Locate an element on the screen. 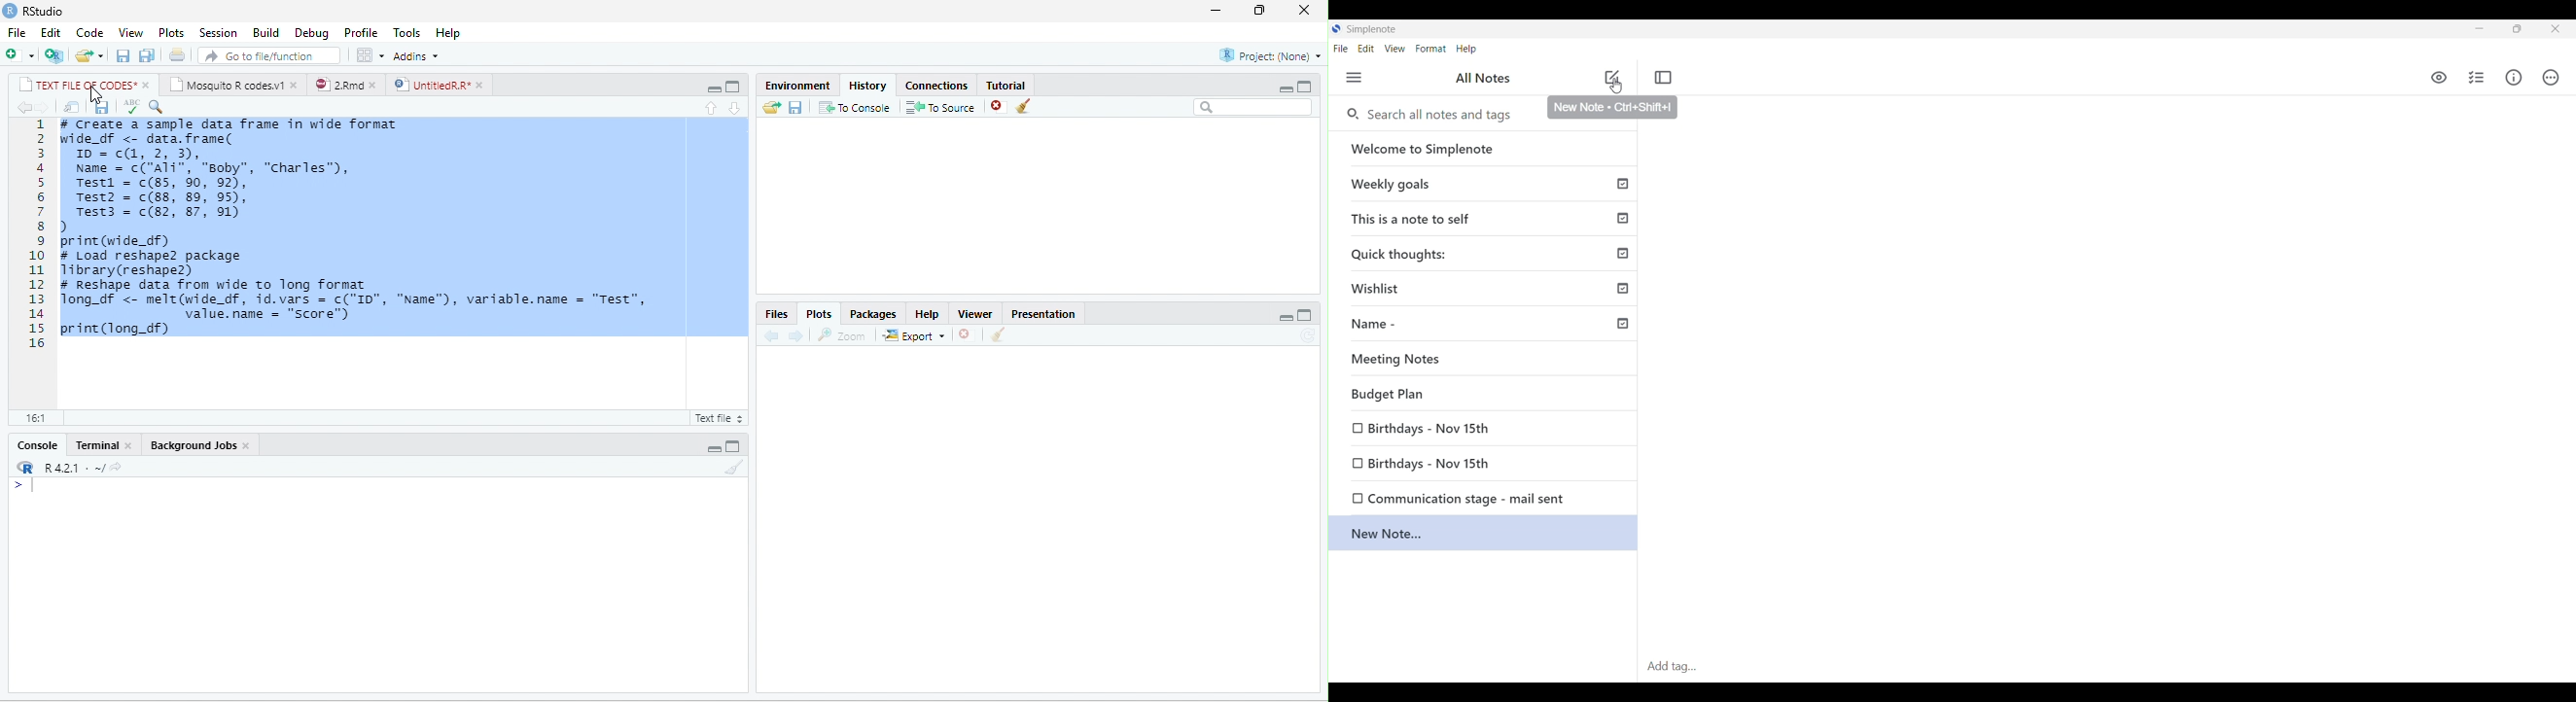  Description of selected icon is located at coordinates (1613, 109).